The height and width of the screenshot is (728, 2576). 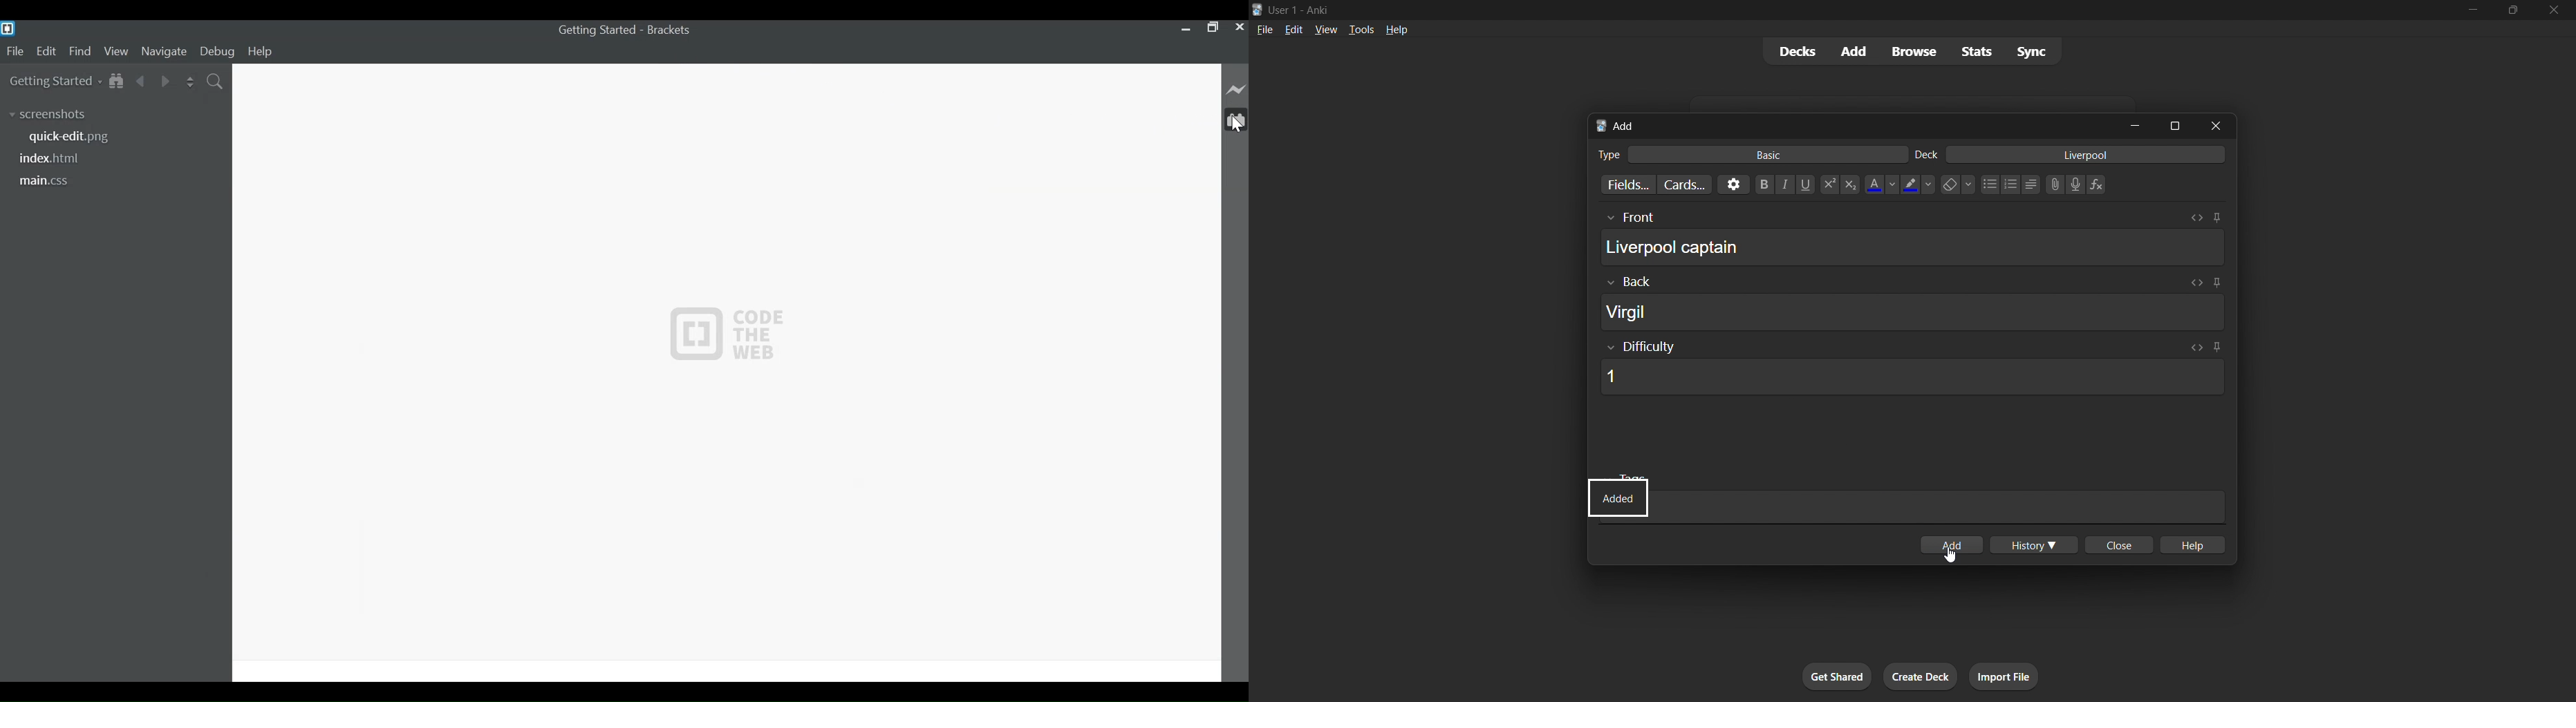 What do you see at coordinates (45, 181) in the screenshot?
I see `css file` at bounding box center [45, 181].